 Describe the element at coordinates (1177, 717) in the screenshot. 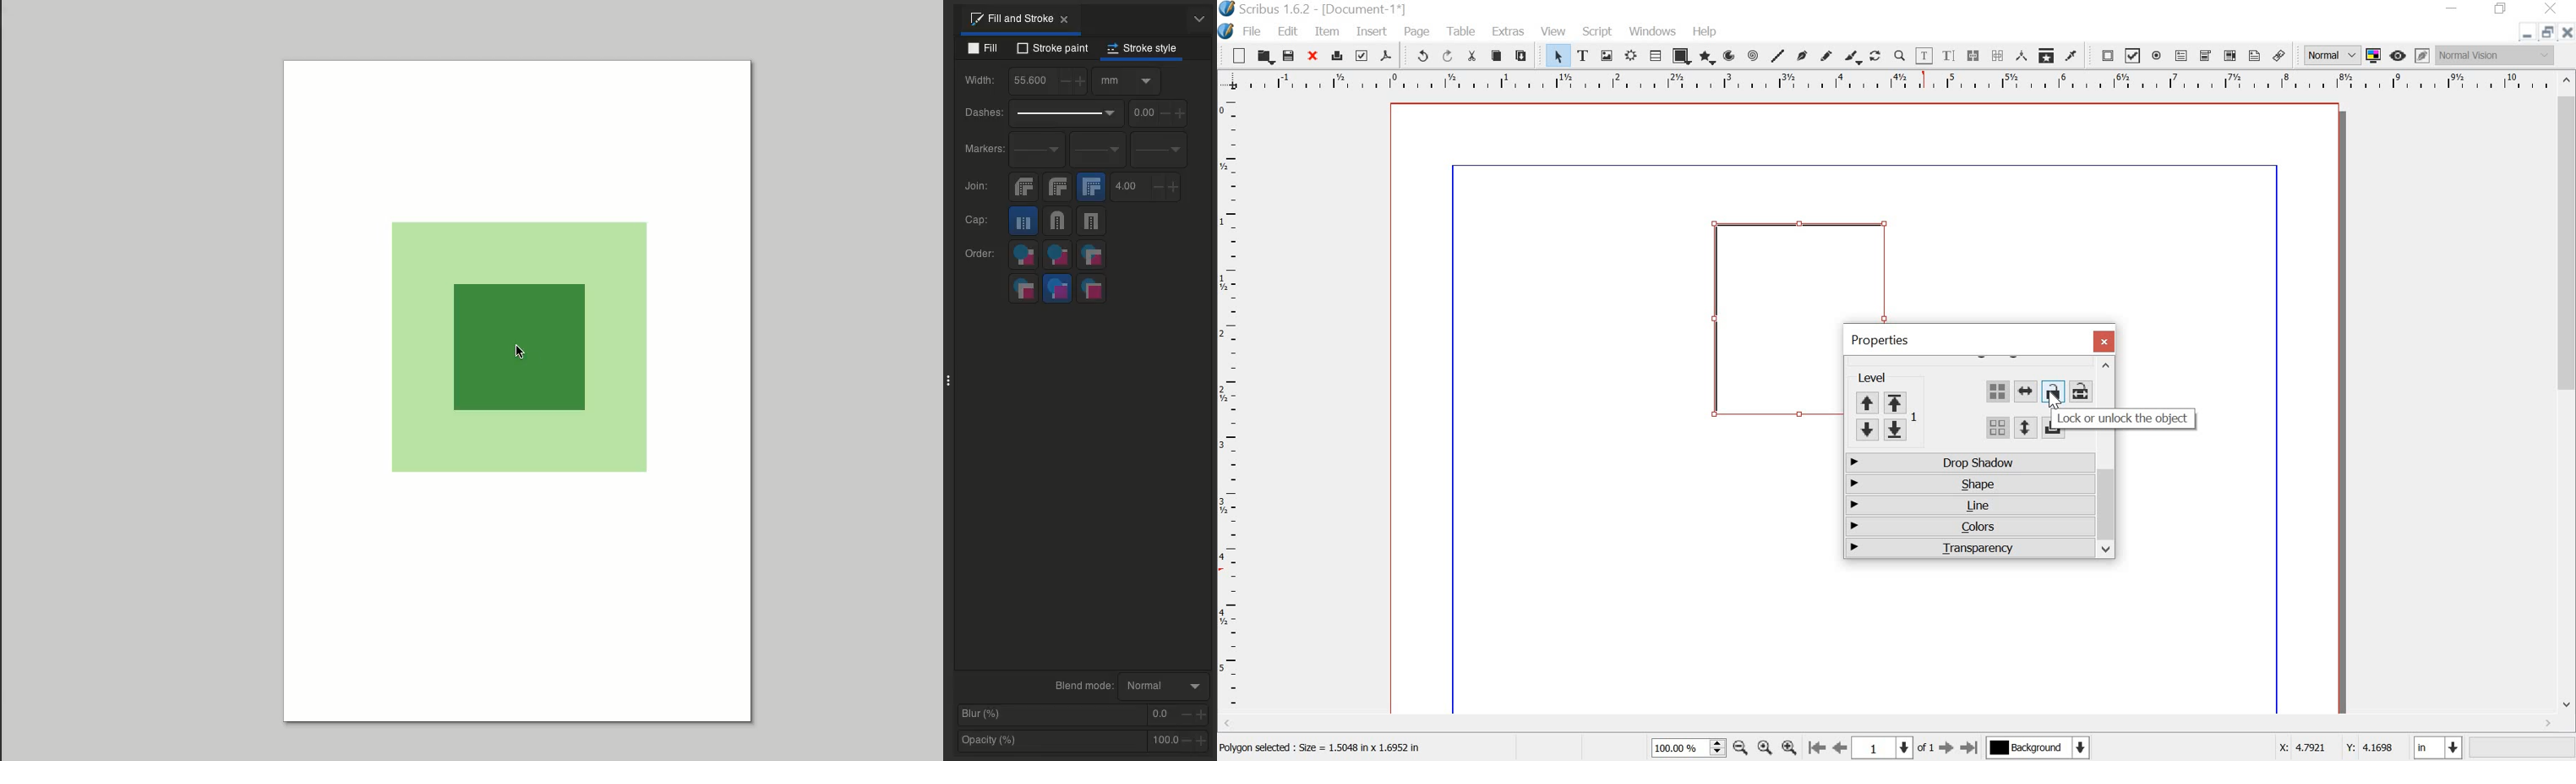

I see `0.0` at that location.